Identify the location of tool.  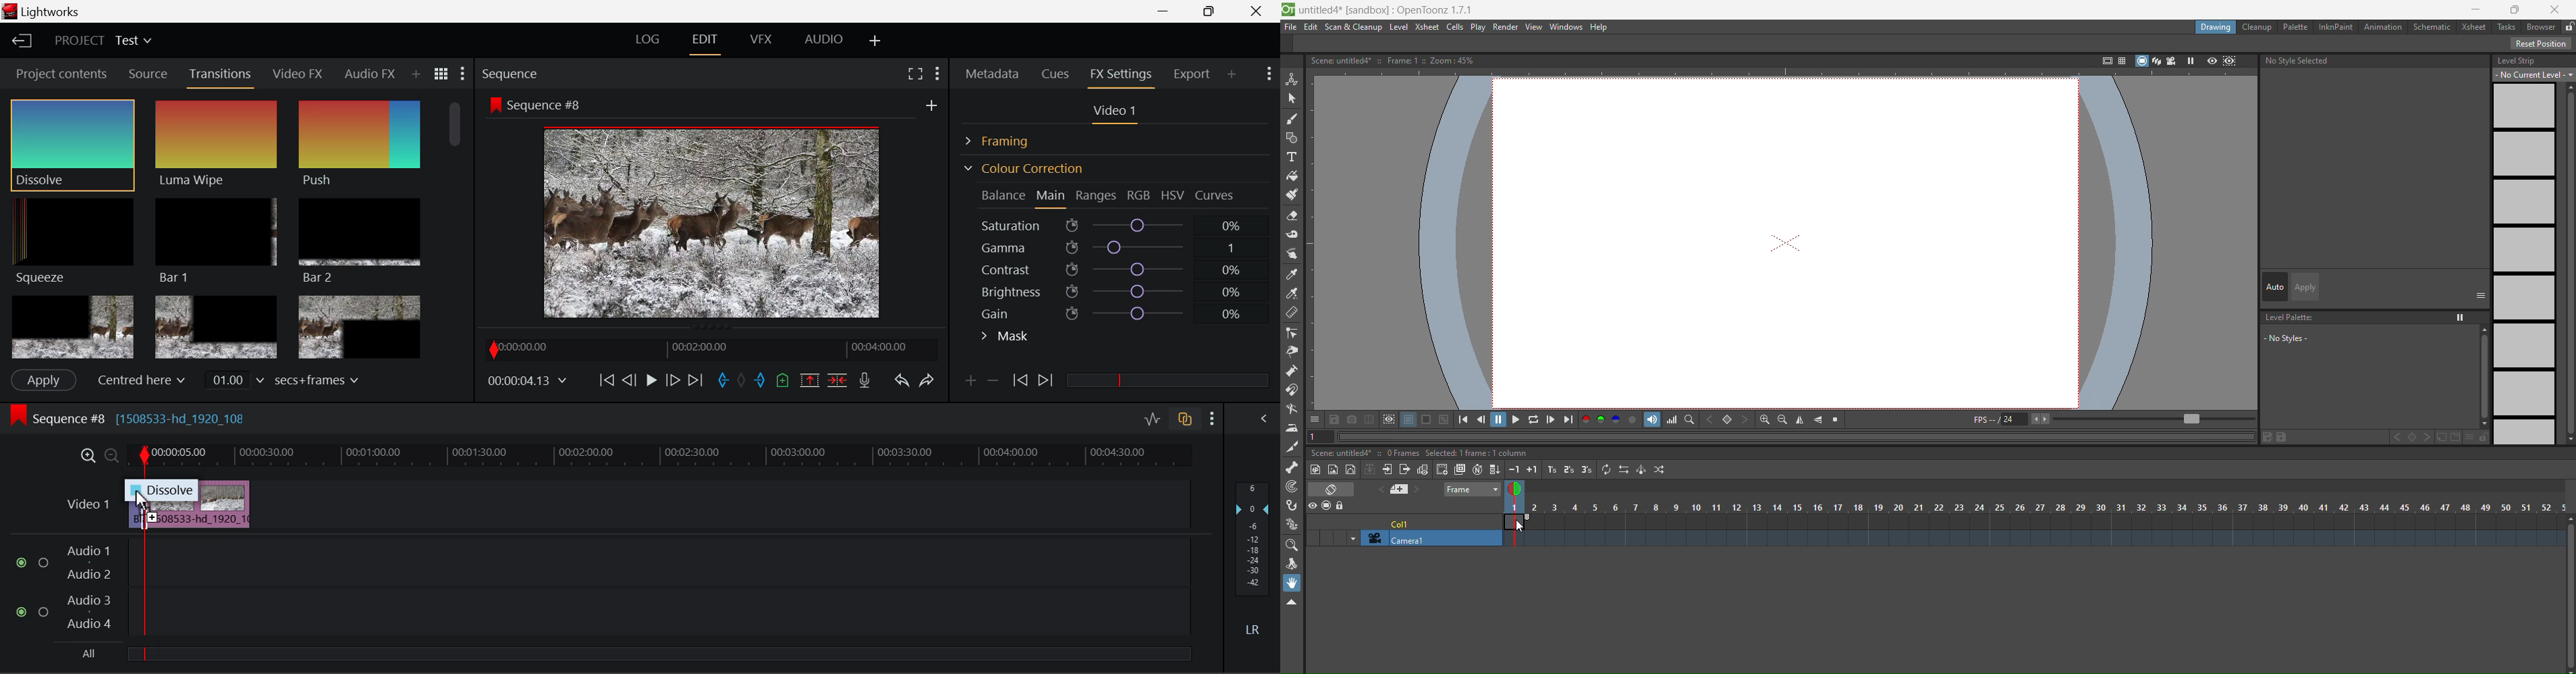
(1388, 419).